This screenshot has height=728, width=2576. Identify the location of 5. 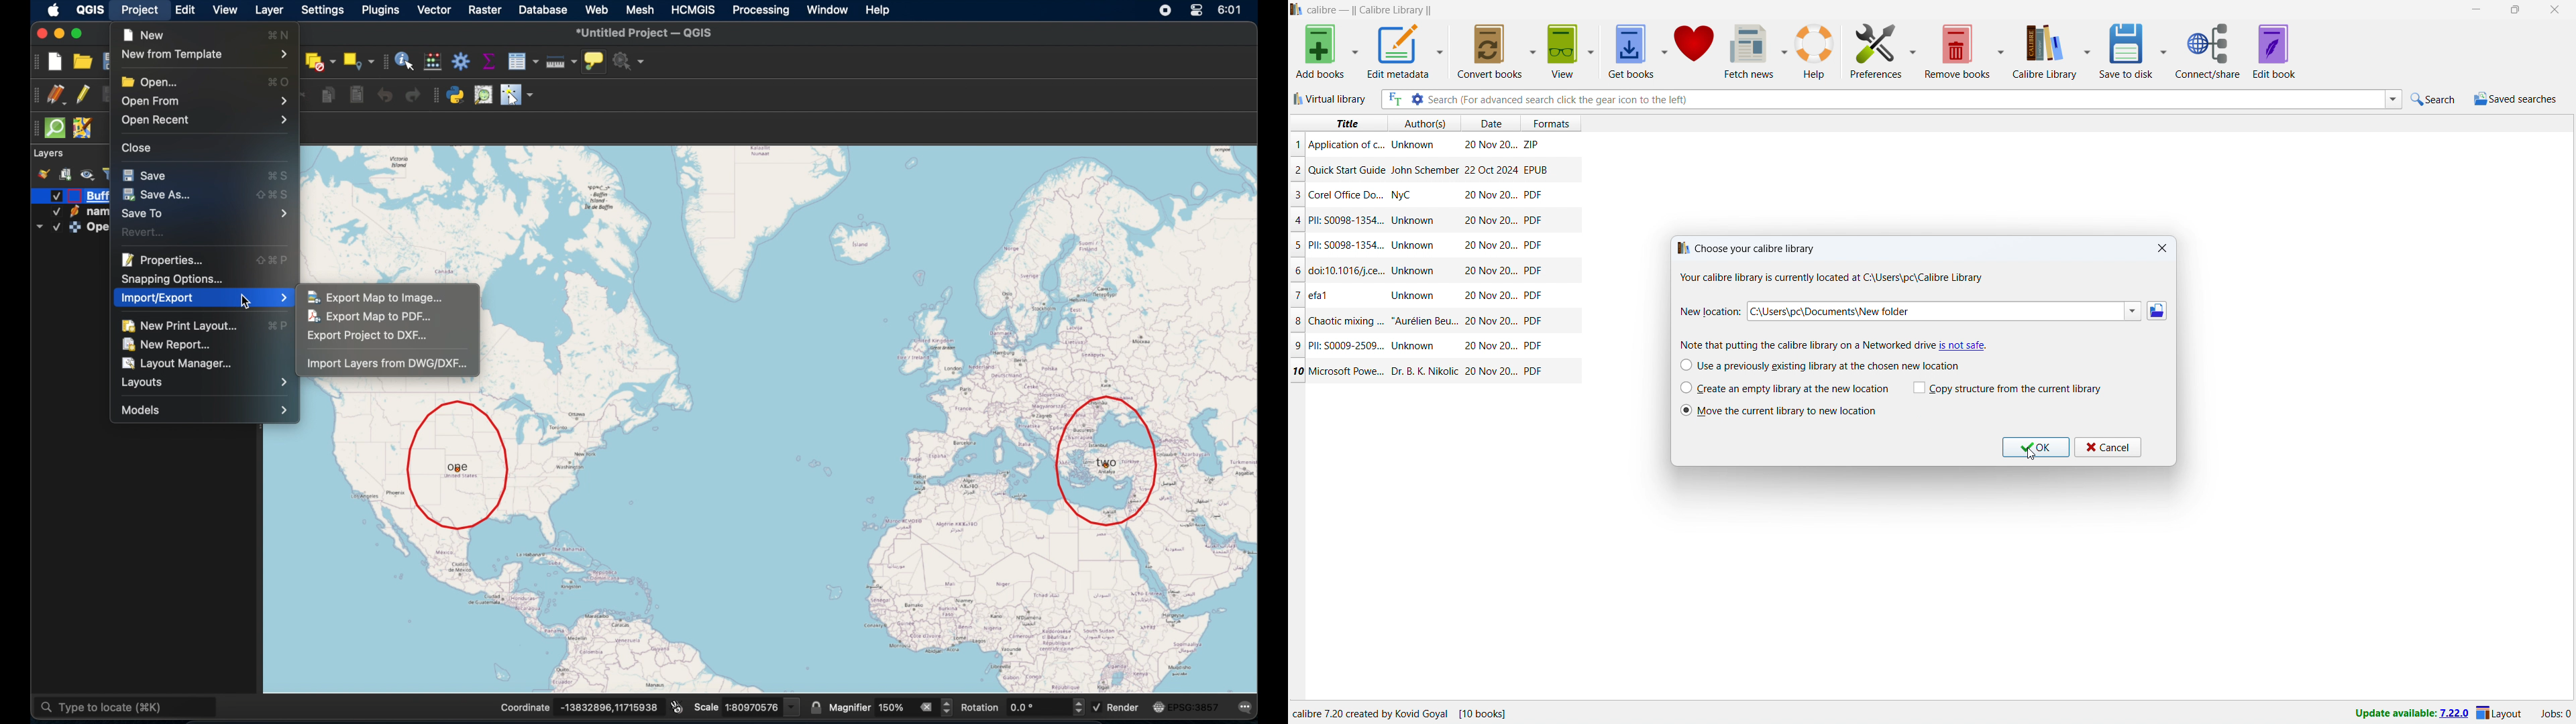
(1297, 246).